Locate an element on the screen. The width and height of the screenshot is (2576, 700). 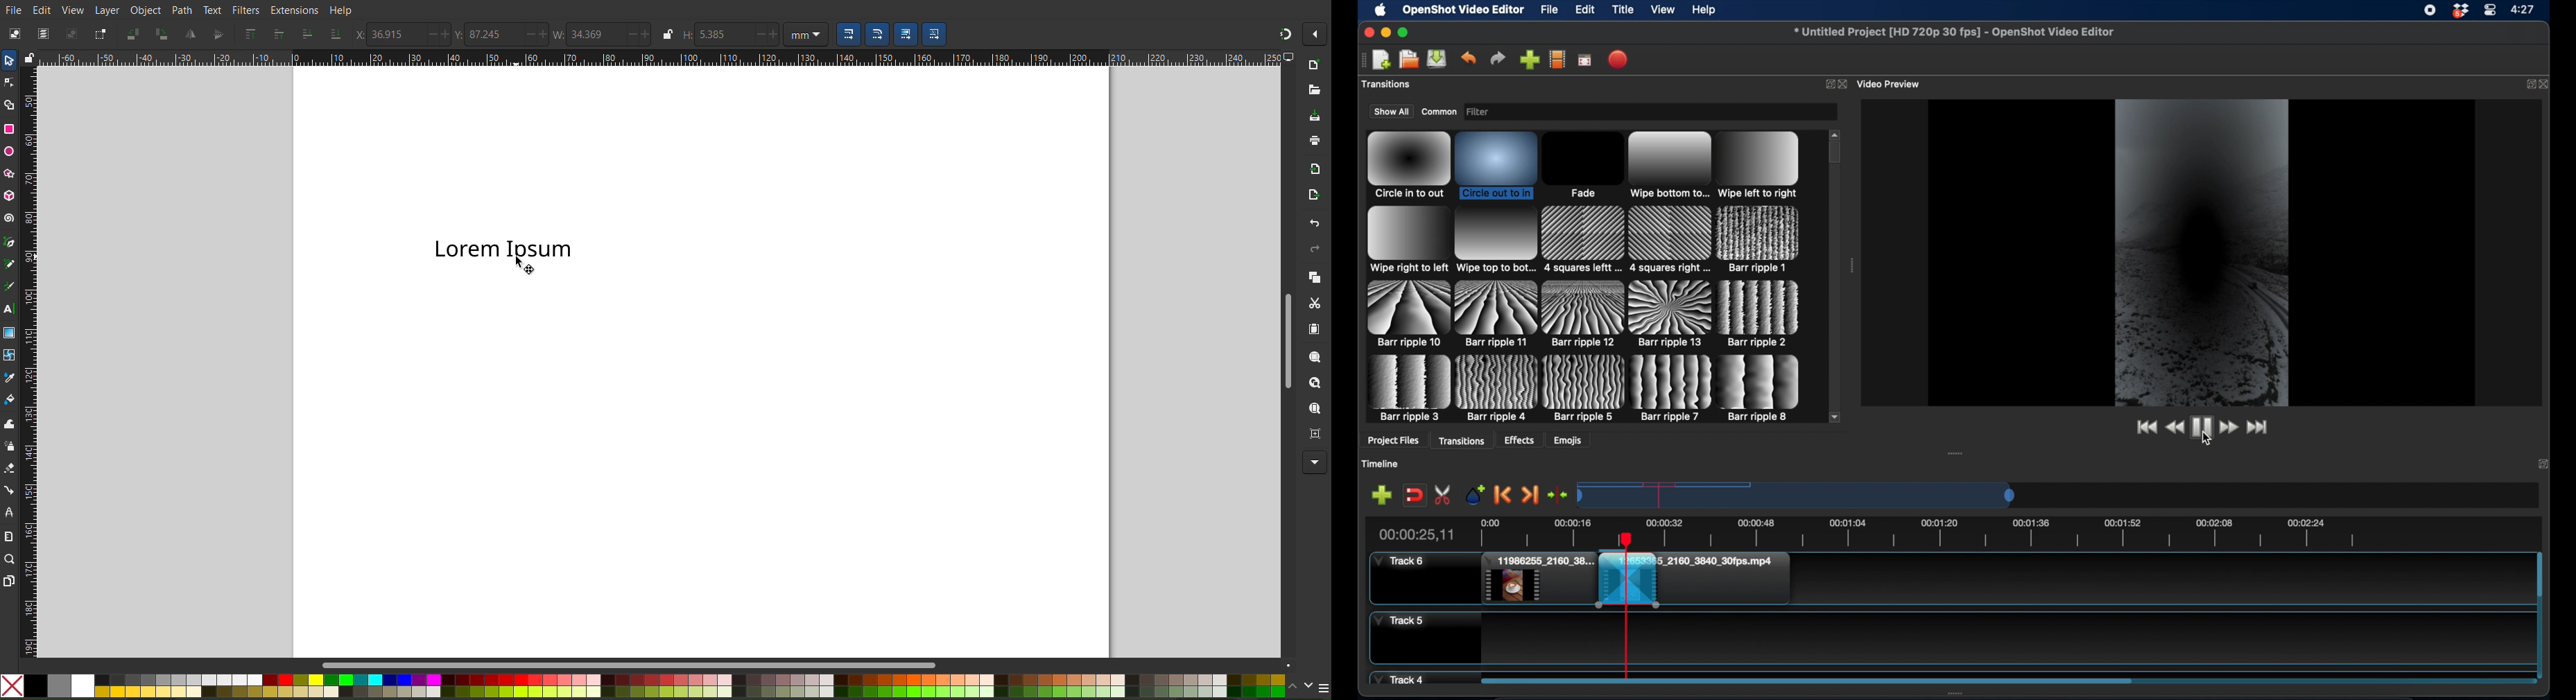
Print is located at coordinates (1314, 141).